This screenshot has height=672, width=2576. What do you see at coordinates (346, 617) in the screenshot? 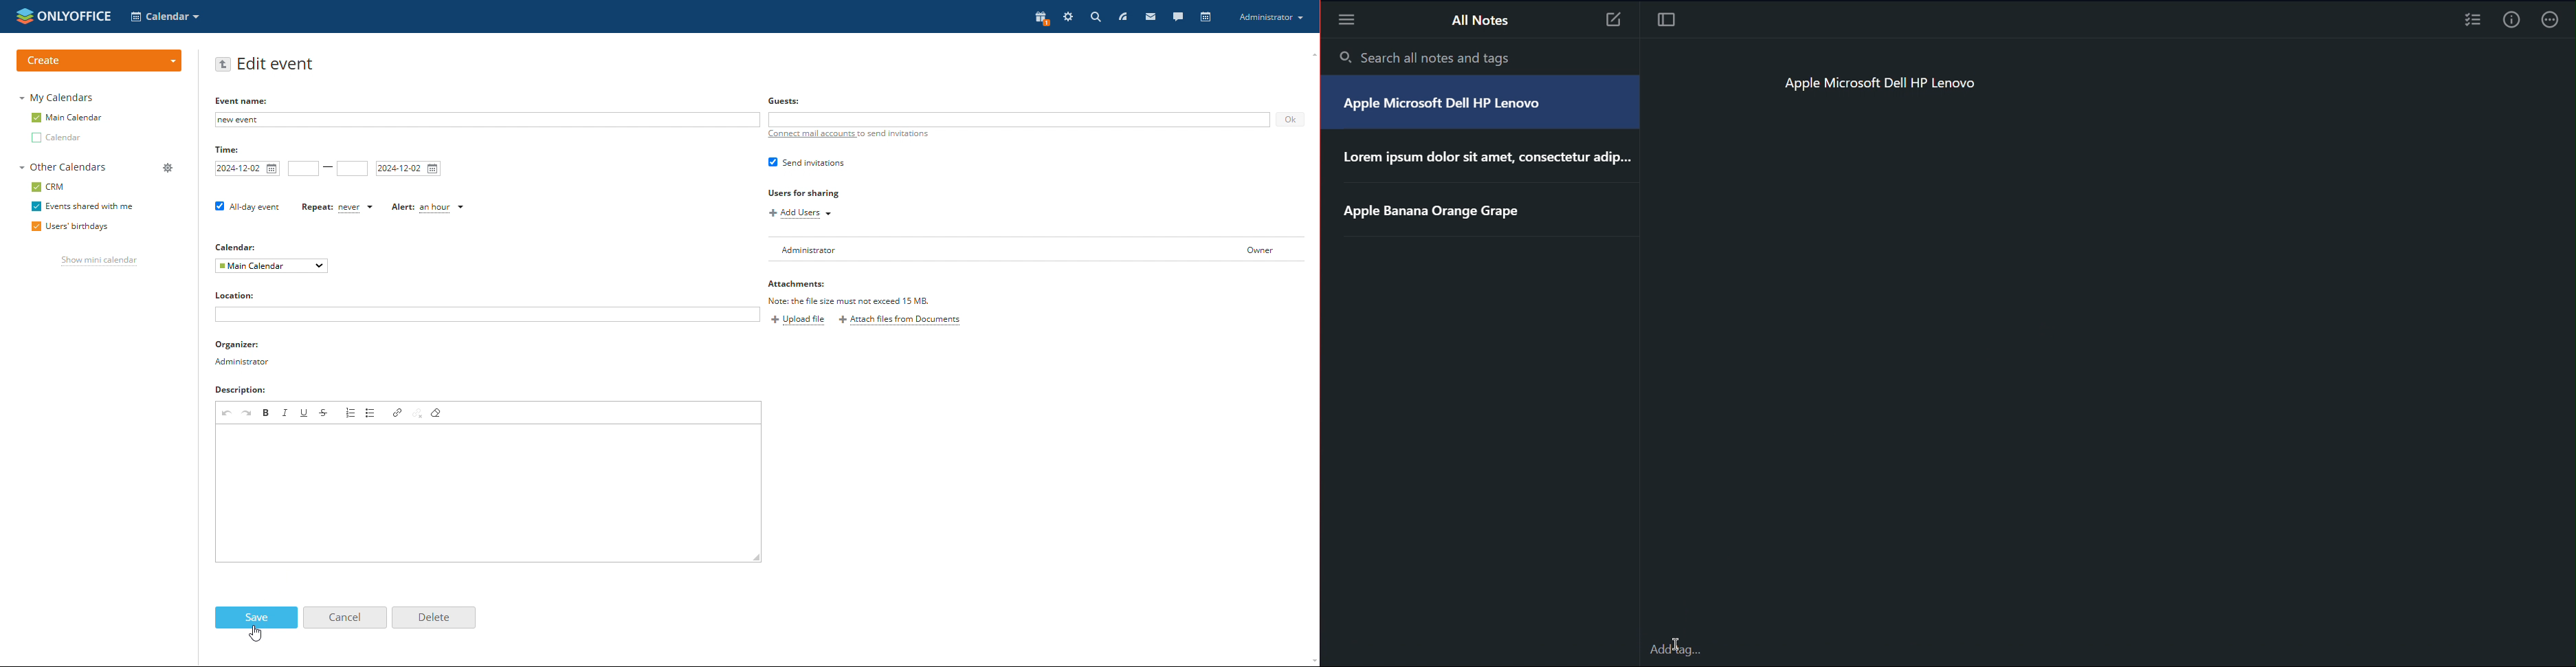
I see `cancel` at bounding box center [346, 617].